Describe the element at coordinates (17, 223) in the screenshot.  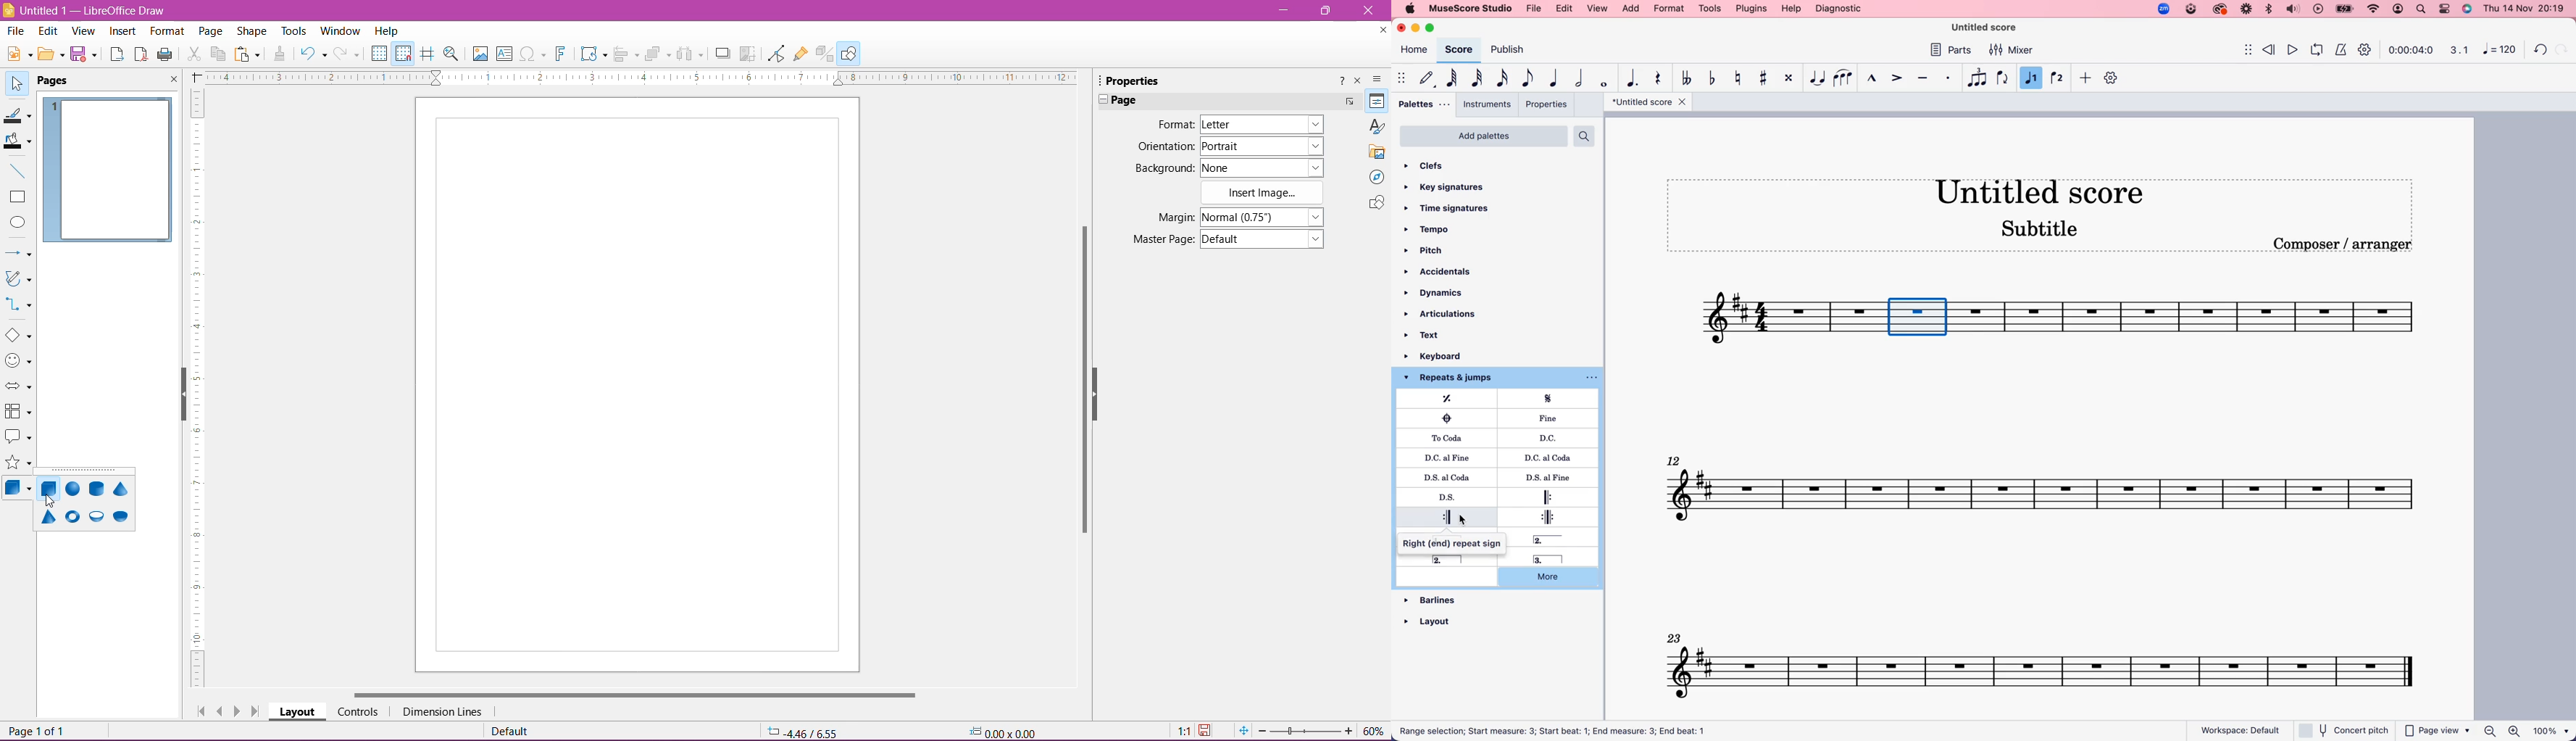
I see `Ellipse` at that location.